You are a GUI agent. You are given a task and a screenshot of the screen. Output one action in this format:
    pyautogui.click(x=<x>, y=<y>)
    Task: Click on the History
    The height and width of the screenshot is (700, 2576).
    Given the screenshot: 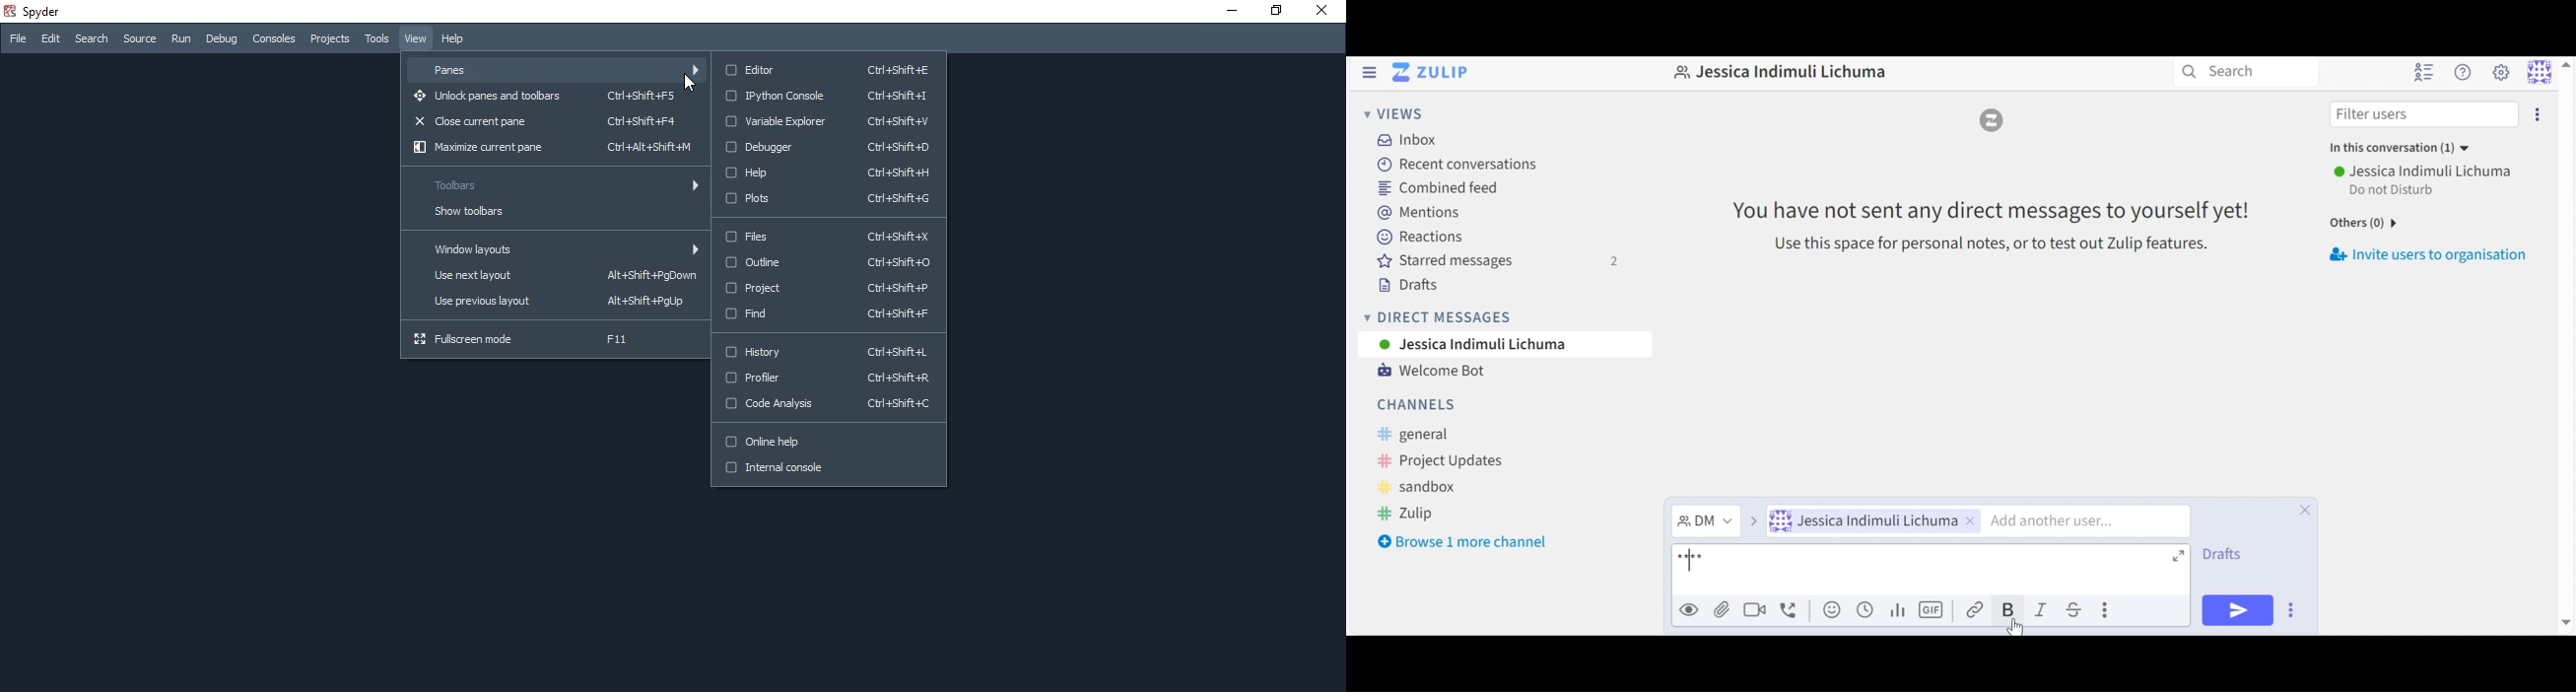 What is the action you would take?
    pyautogui.click(x=828, y=352)
    